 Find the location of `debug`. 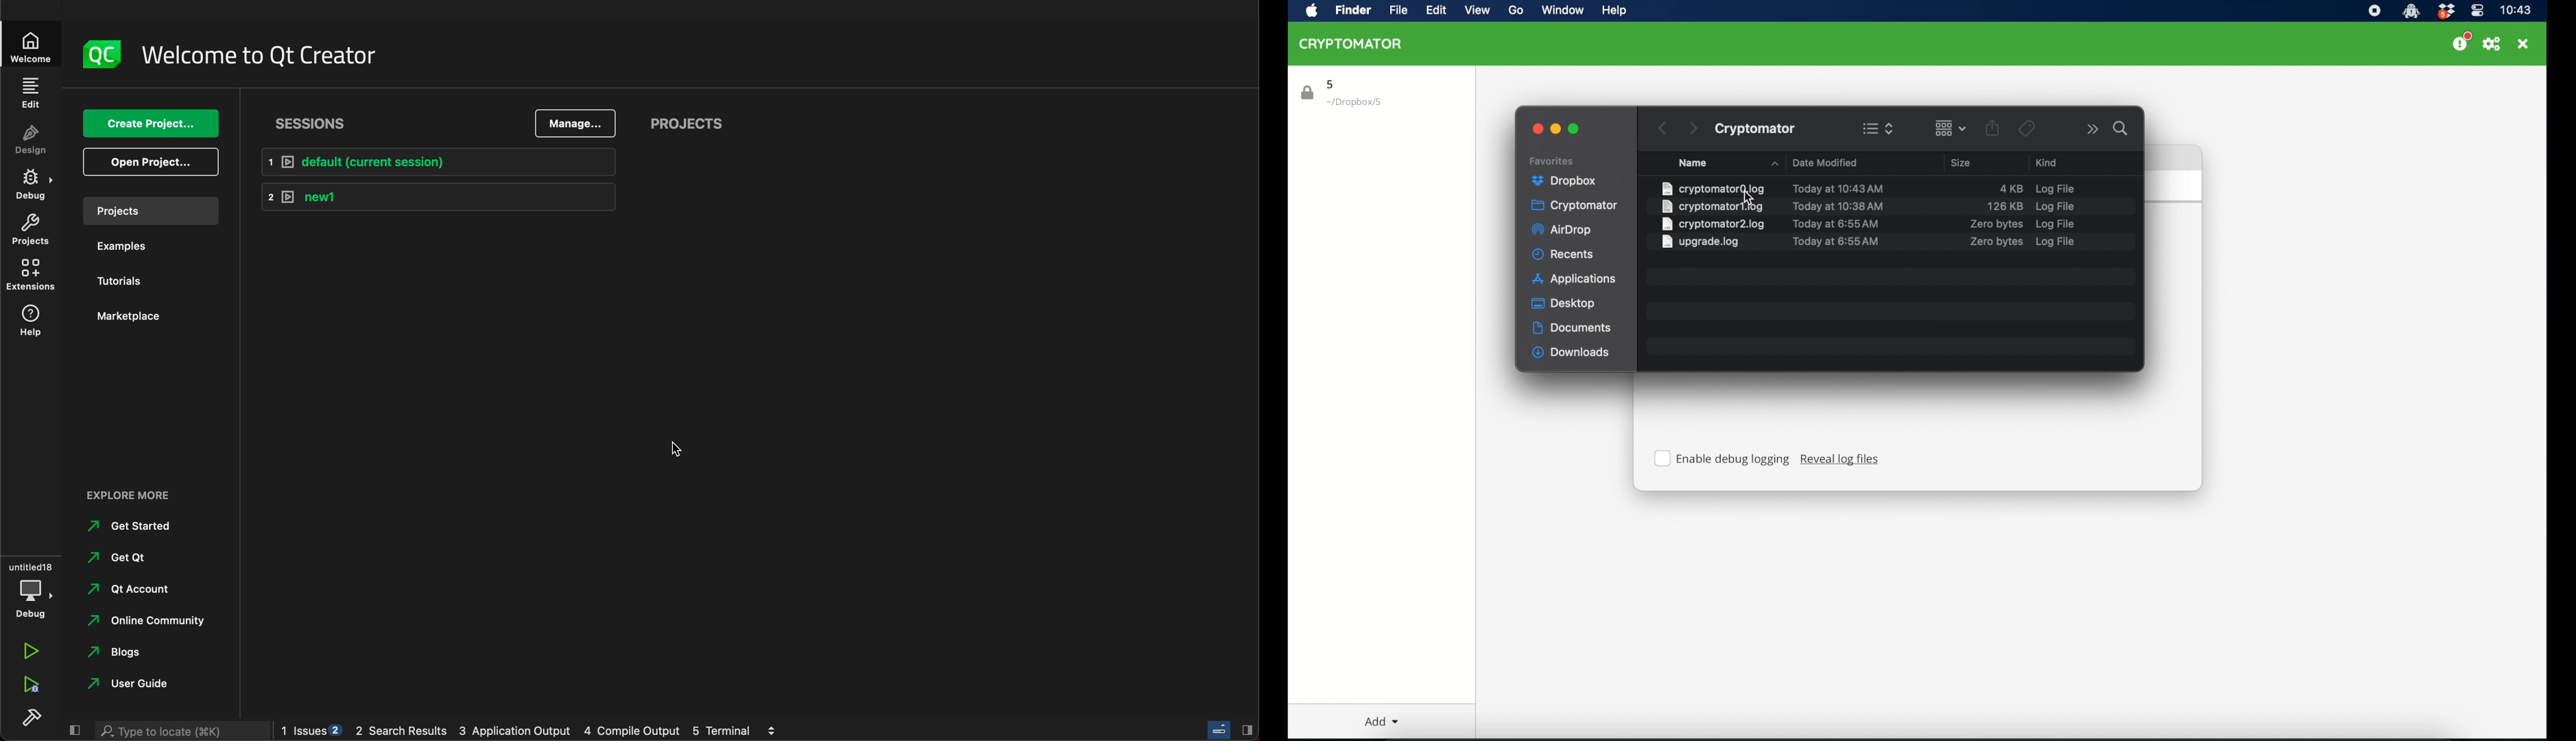

debug is located at coordinates (29, 586).